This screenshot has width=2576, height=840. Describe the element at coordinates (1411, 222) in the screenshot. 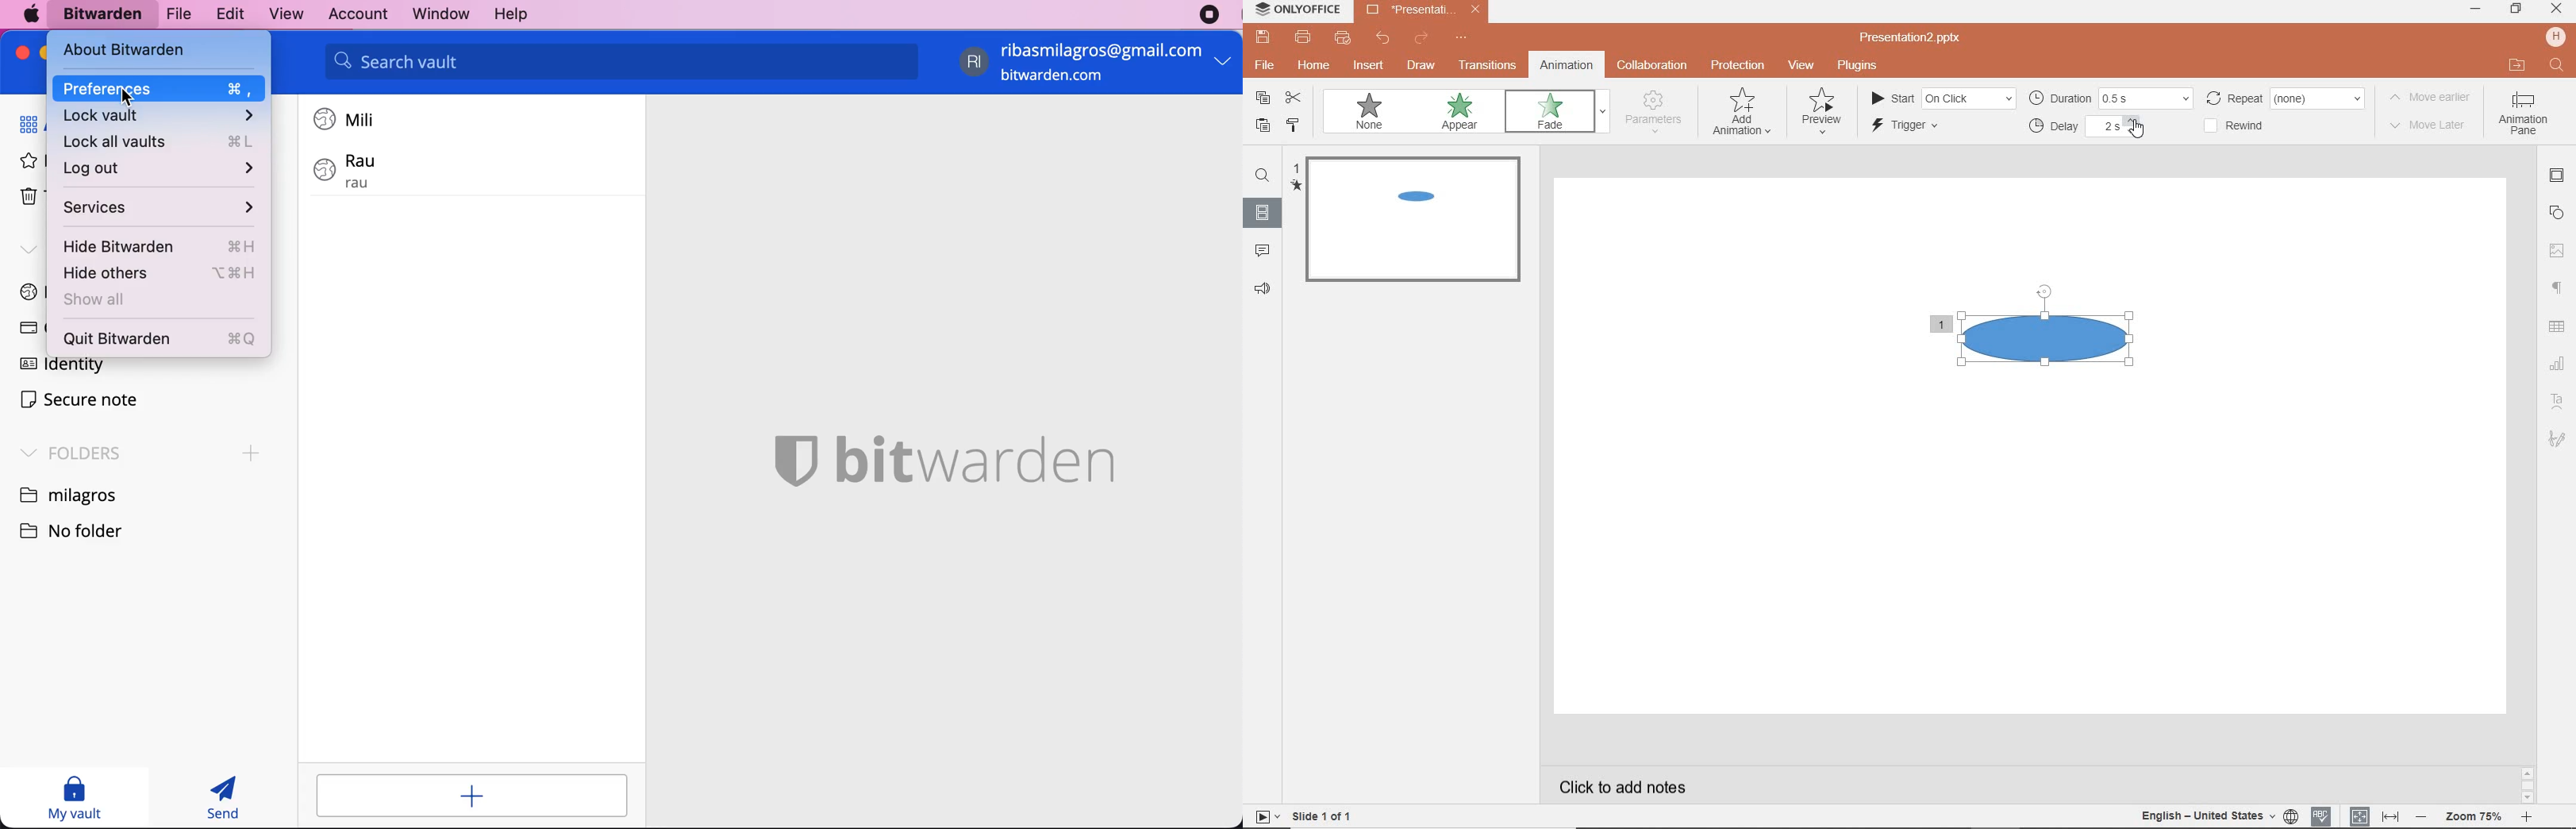

I see `slide 1` at that location.